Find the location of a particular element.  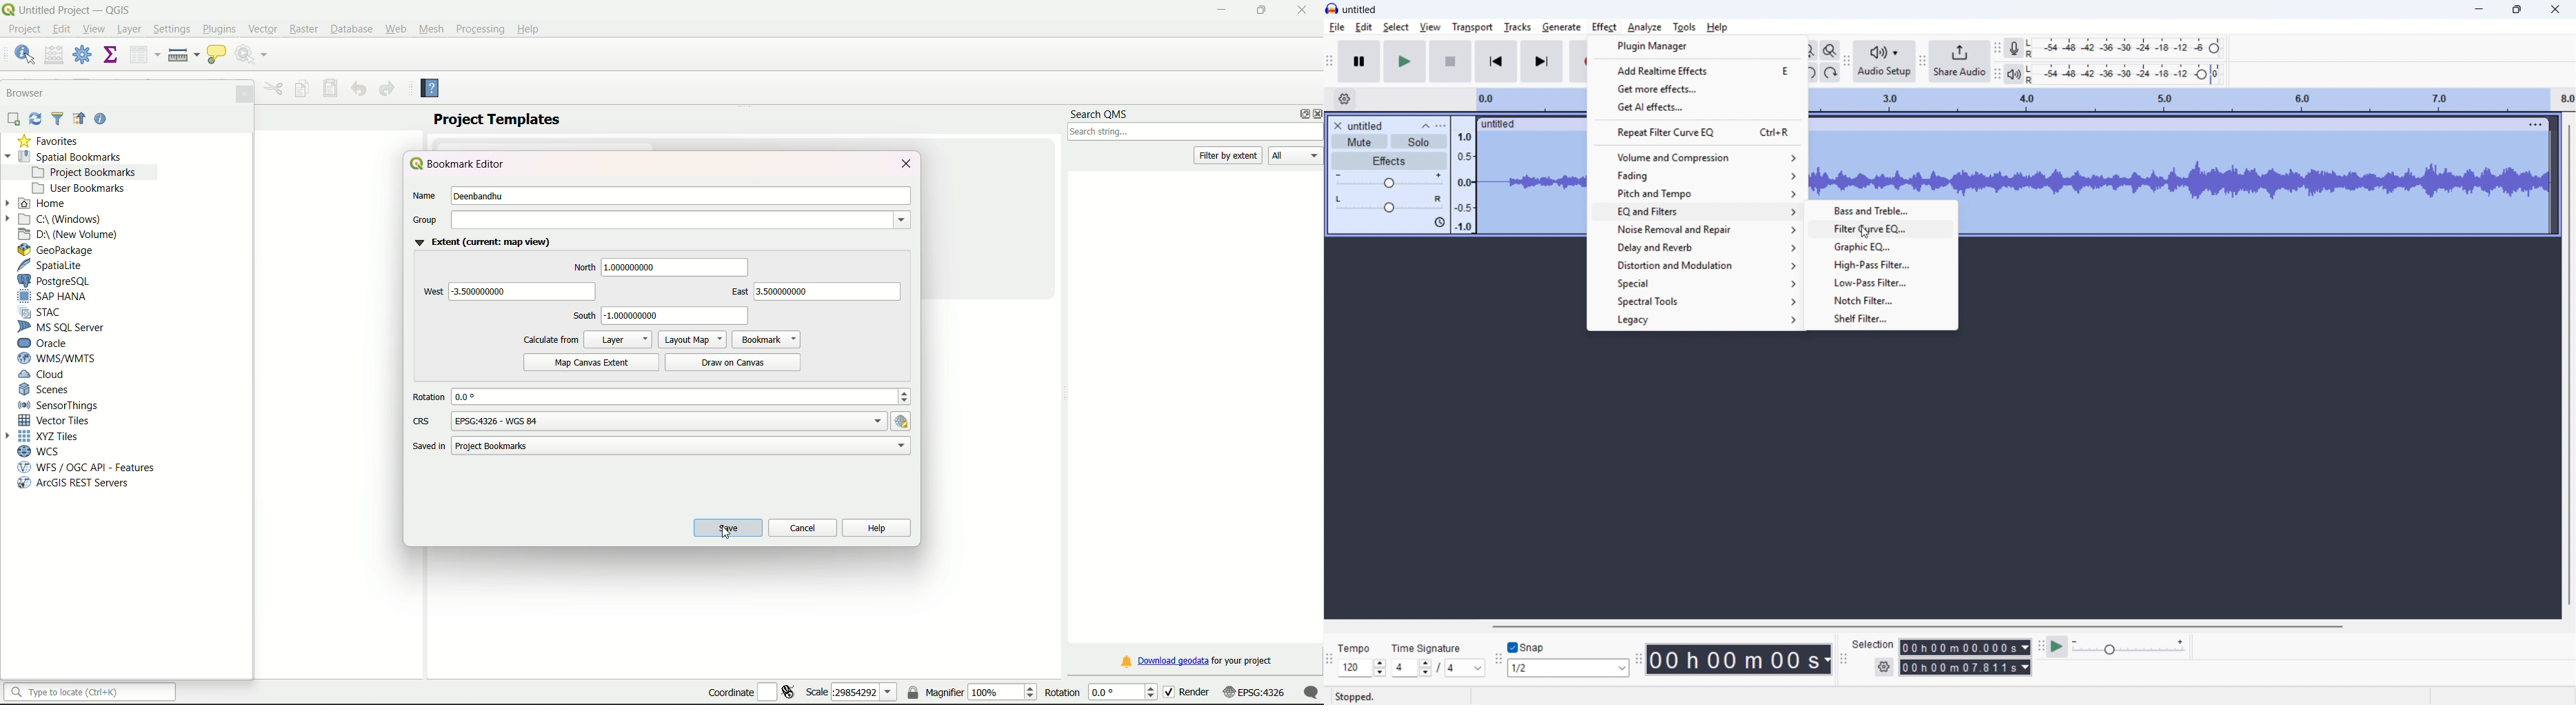

Mesh is located at coordinates (432, 29).